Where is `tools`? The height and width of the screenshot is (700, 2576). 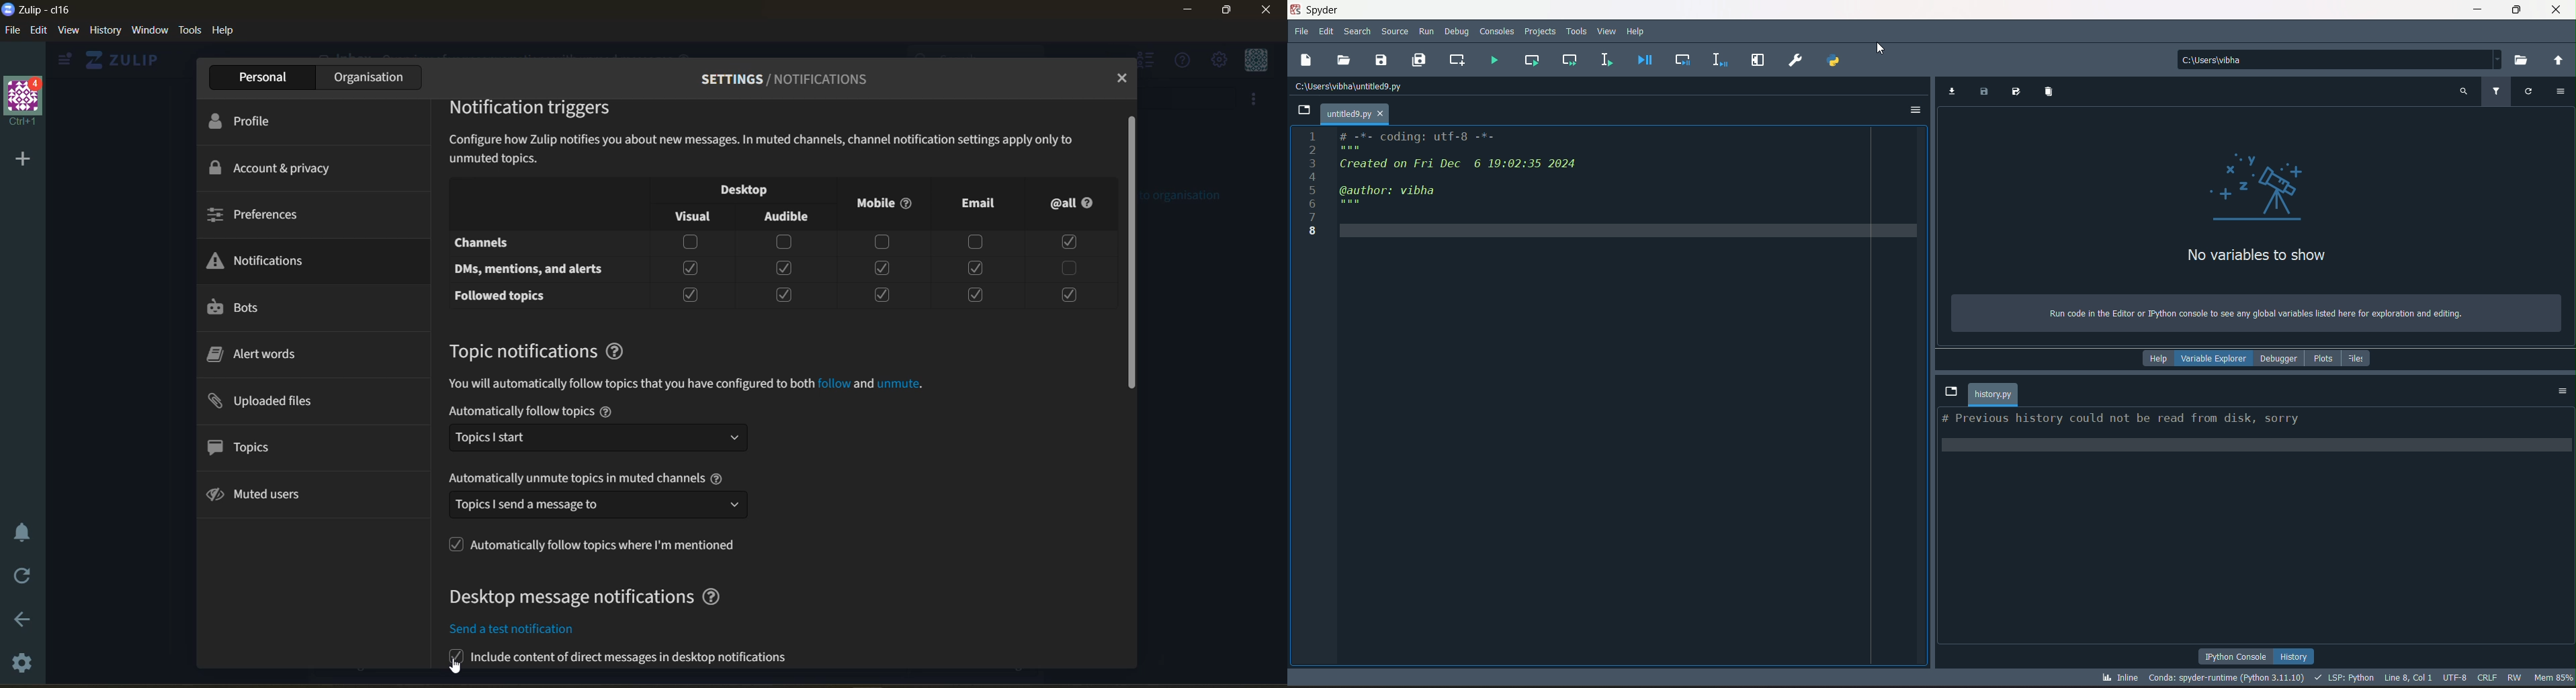
tools is located at coordinates (191, 31).